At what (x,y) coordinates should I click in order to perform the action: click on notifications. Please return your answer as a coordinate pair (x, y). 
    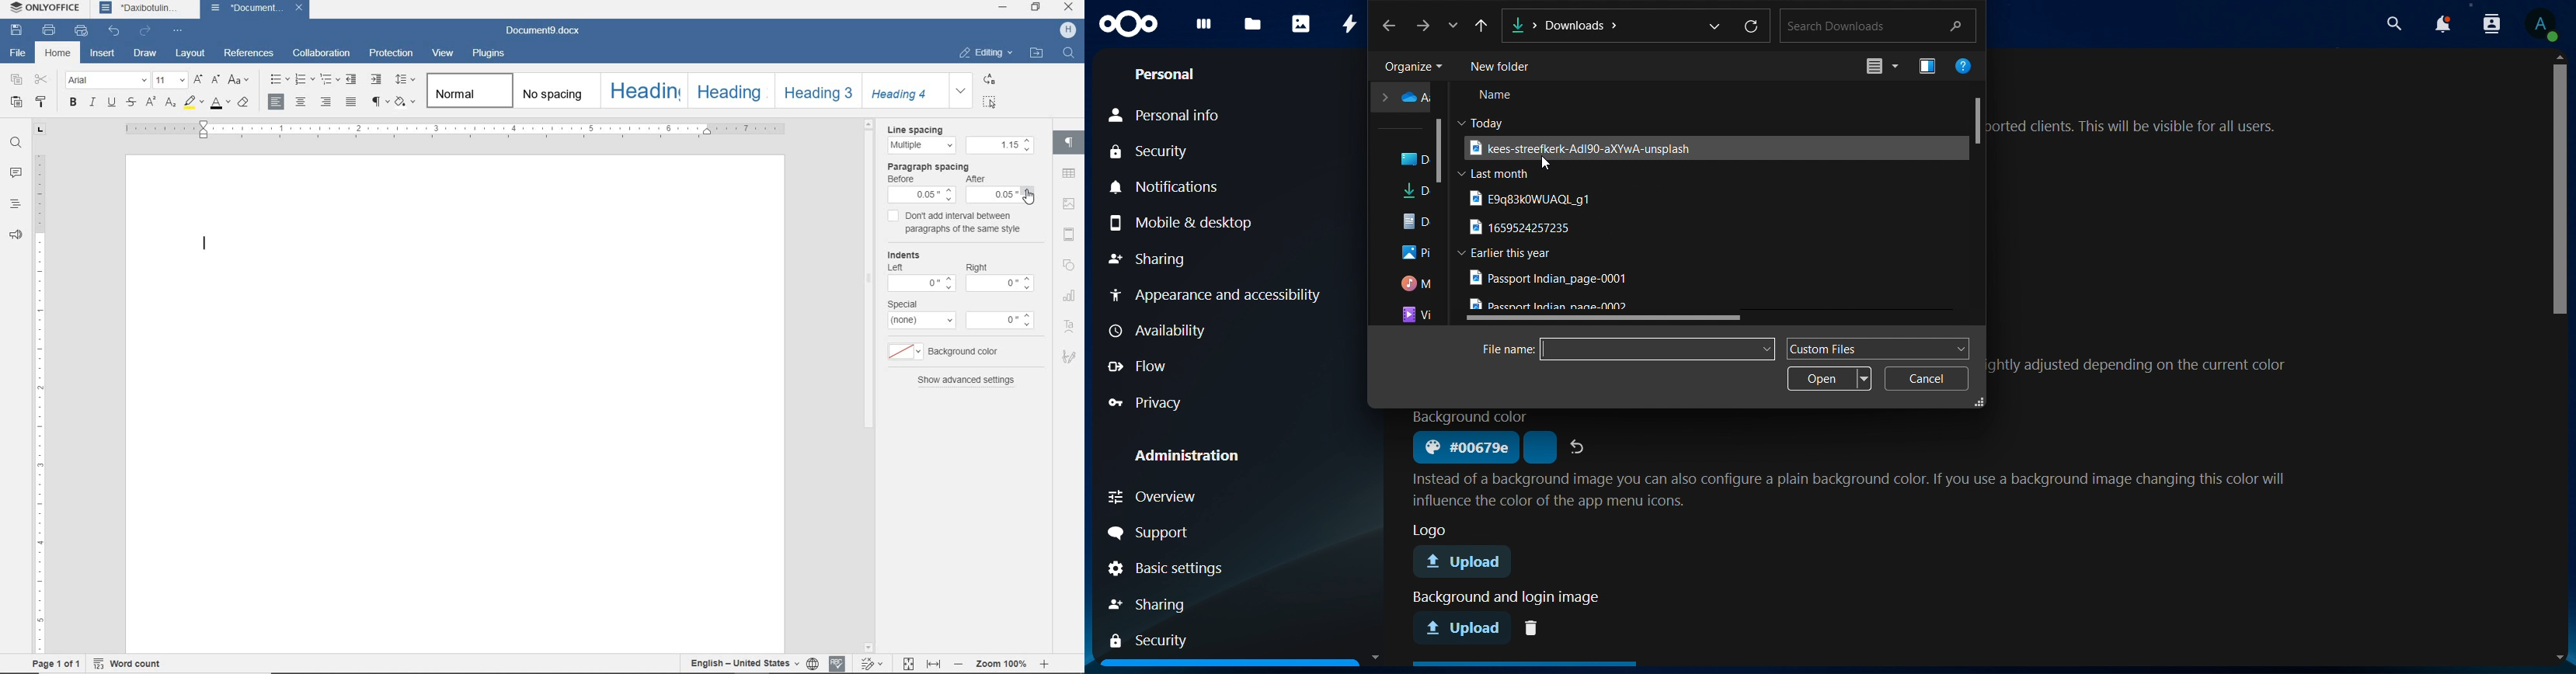
    Looking at the image, I should click on (1161, 185).